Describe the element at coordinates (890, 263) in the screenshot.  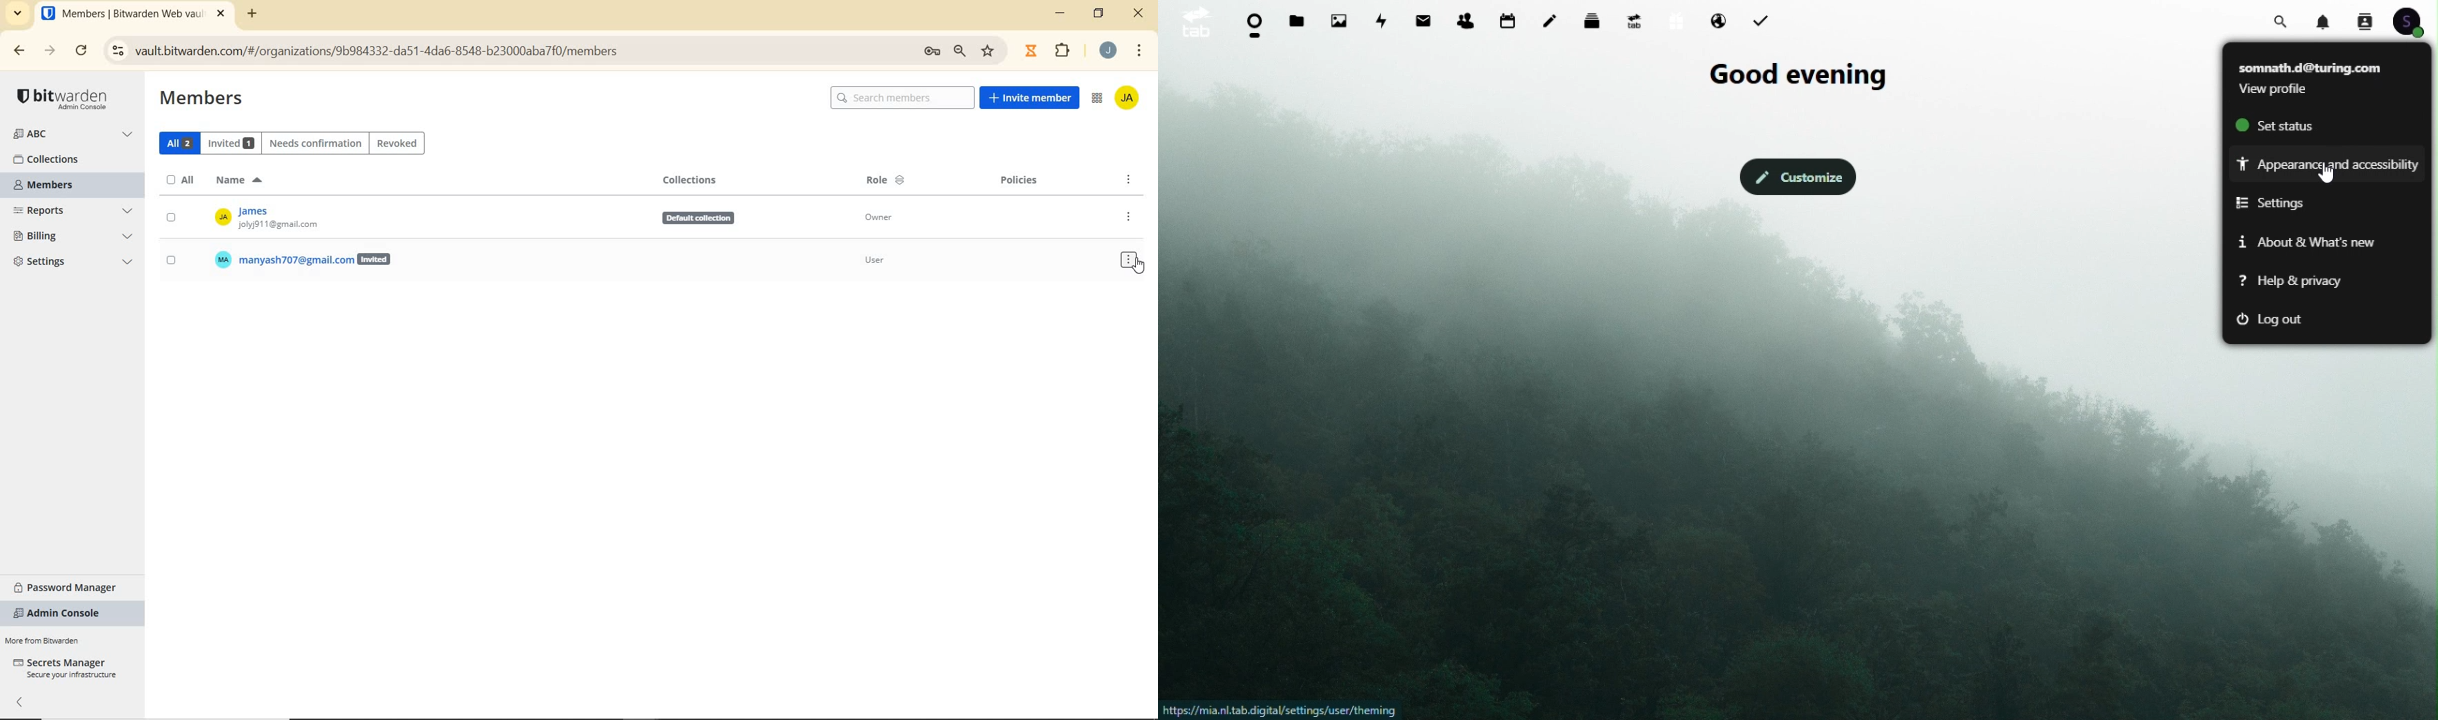
I see `User` at that location.